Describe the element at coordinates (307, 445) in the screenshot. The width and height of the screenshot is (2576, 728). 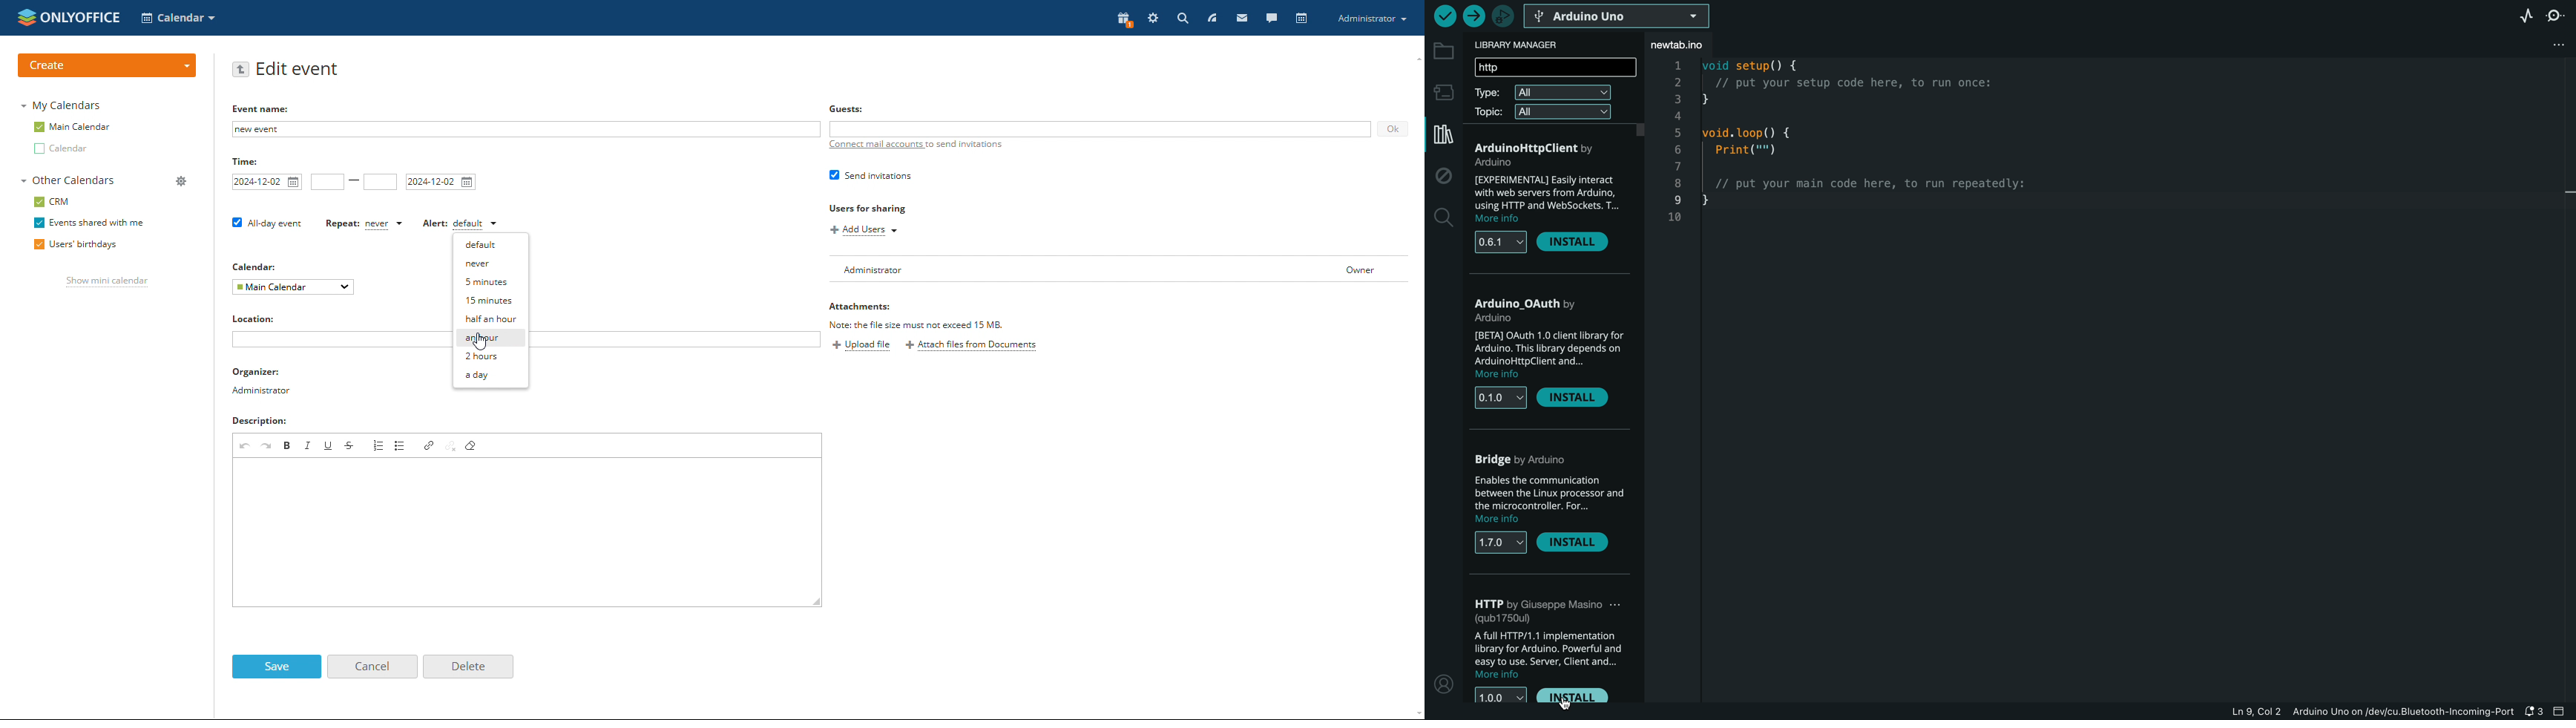
I see `italic` at that location.